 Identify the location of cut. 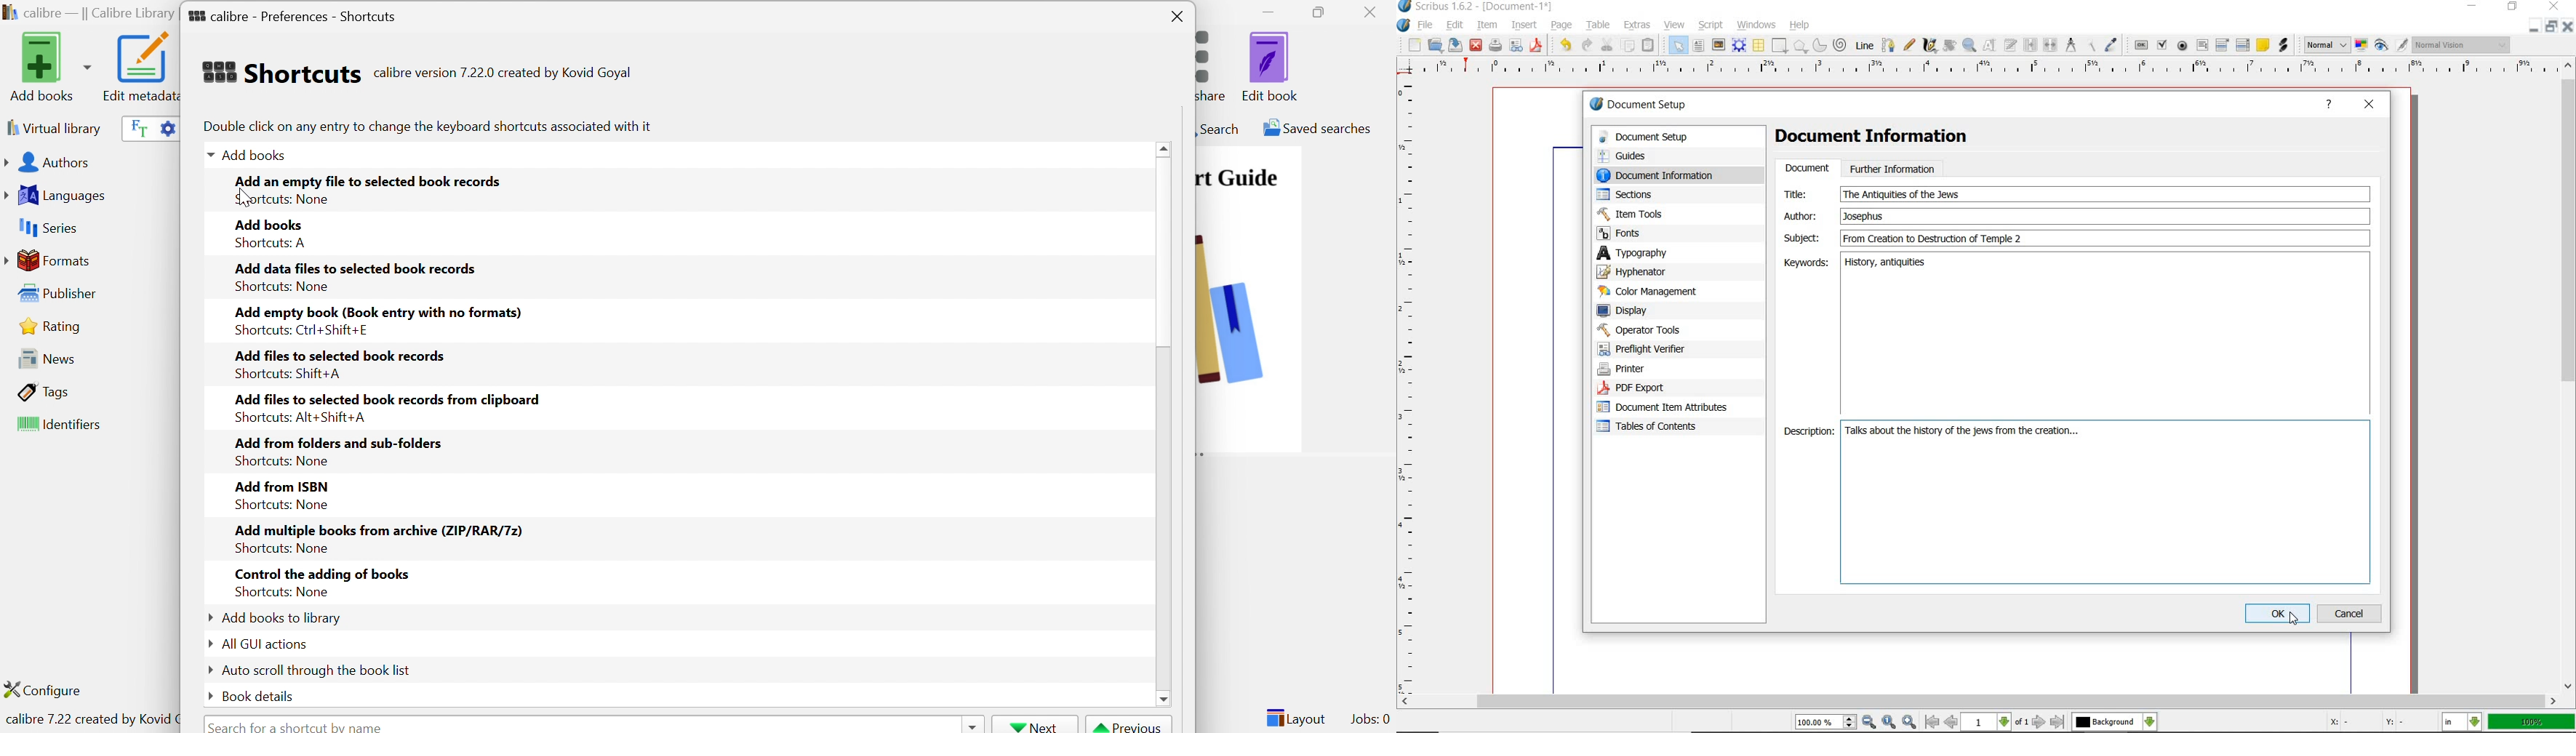
(1608, 45).